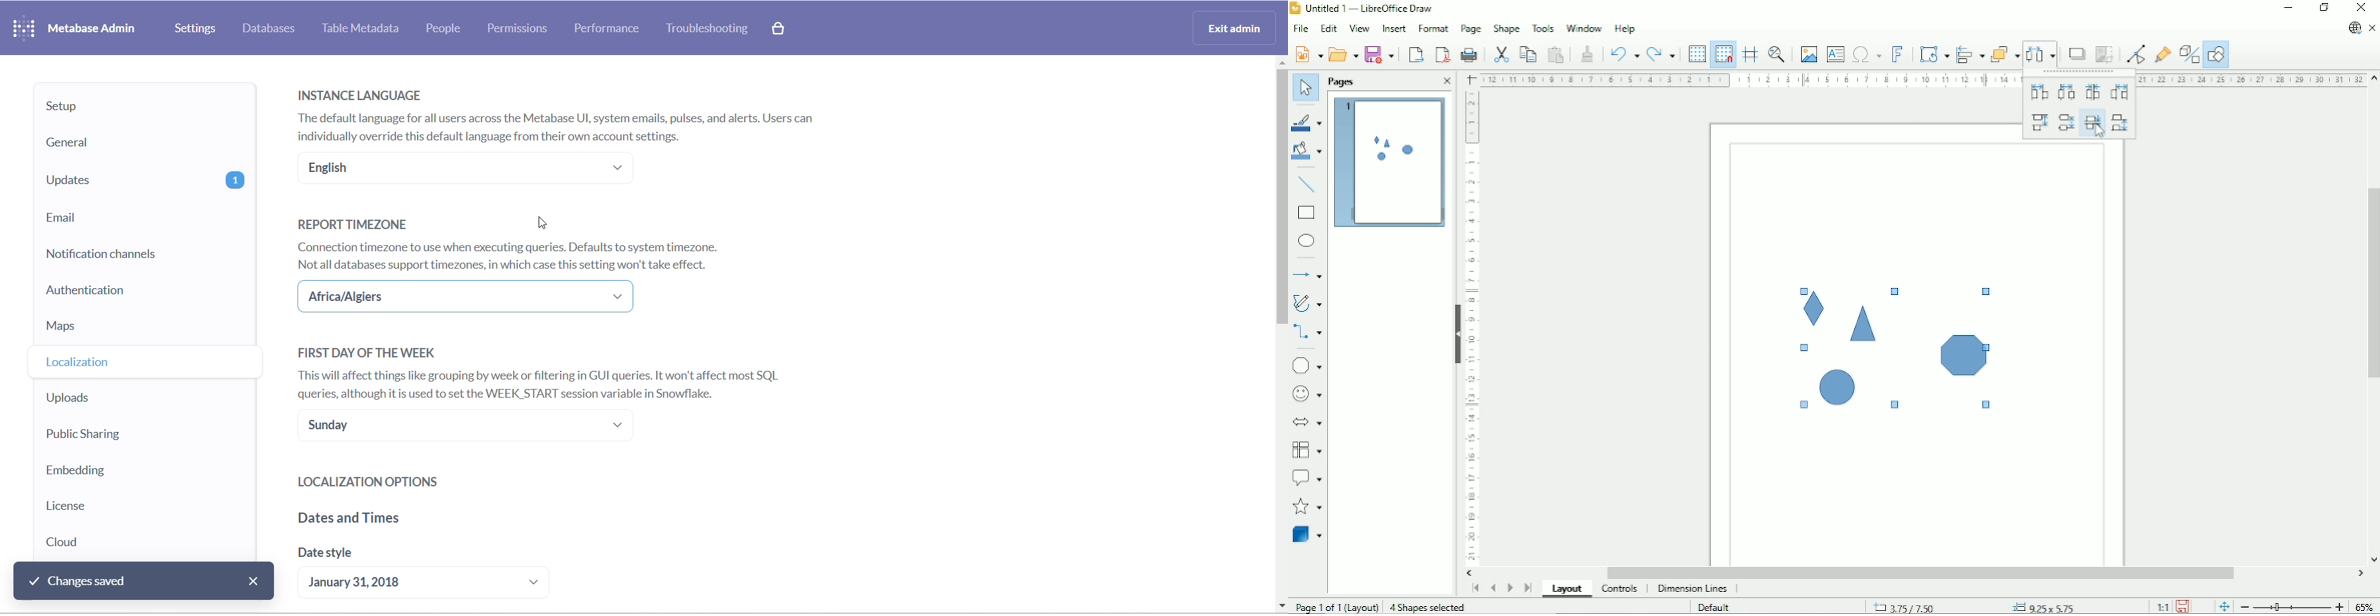  Describe the element at coordinates (543, 221) in the screenshot. I see `cursor` at that location.